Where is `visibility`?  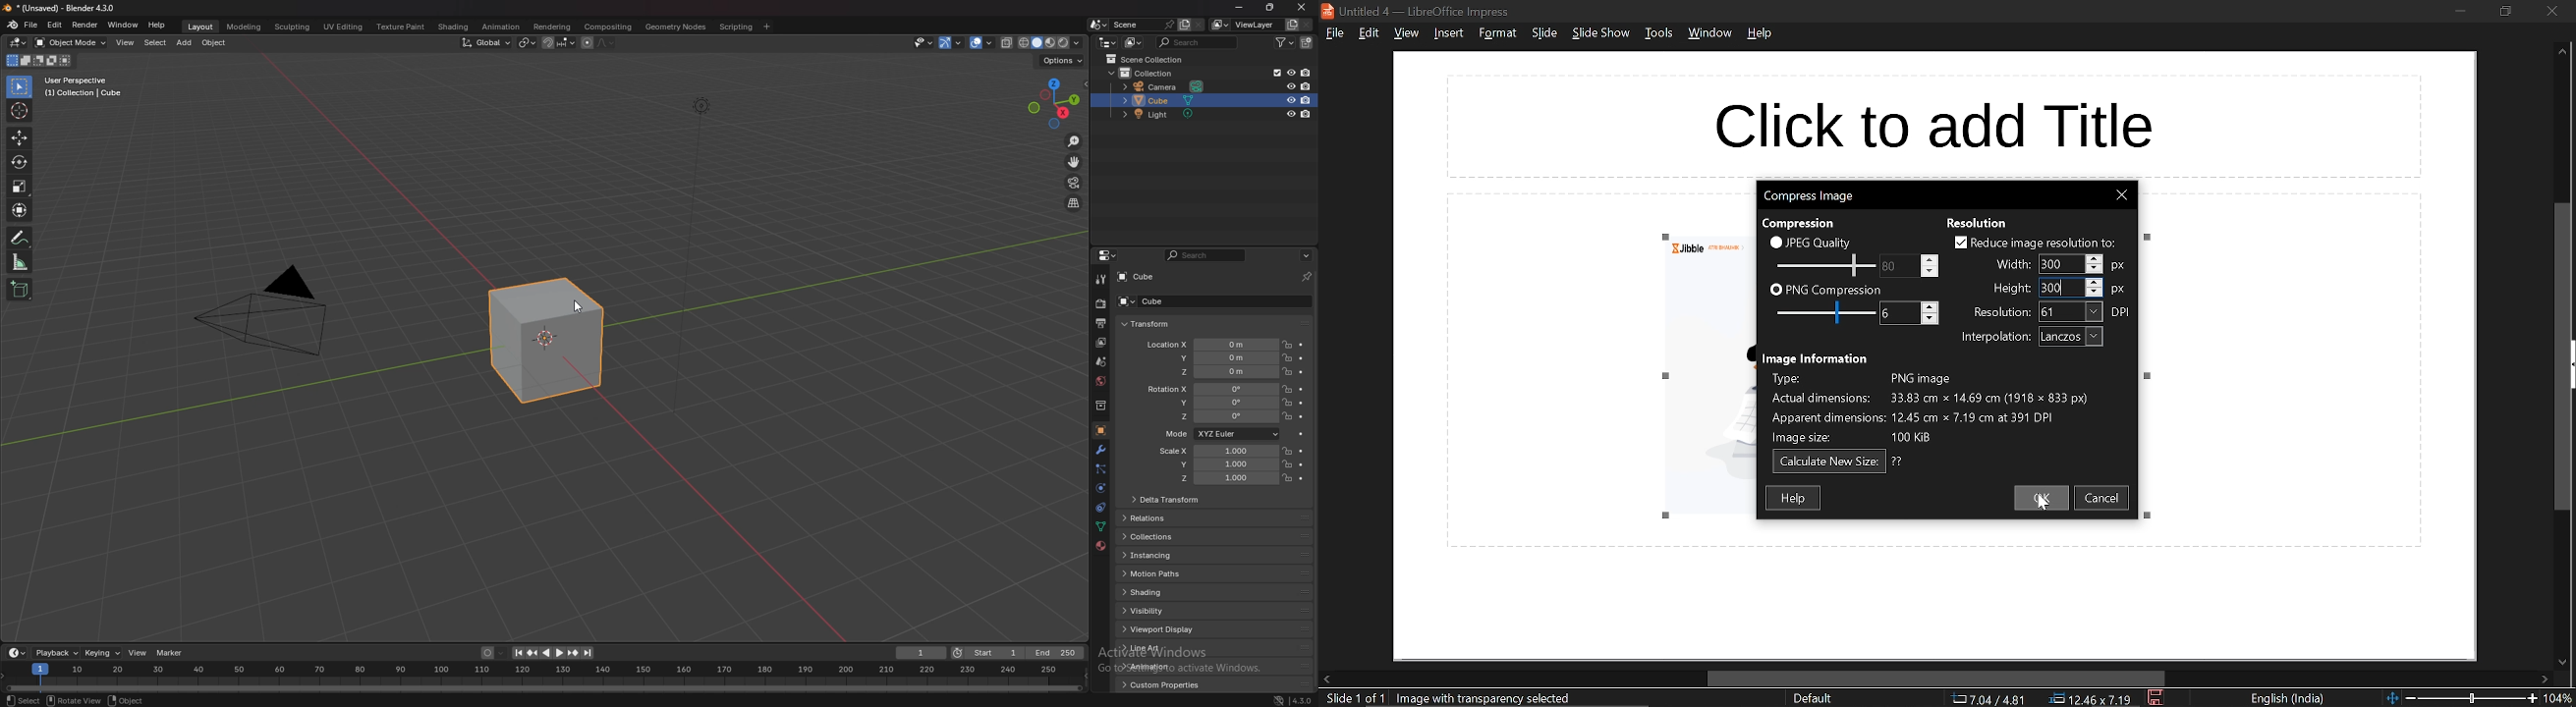
visibility is located at coordinates (1149, 610).